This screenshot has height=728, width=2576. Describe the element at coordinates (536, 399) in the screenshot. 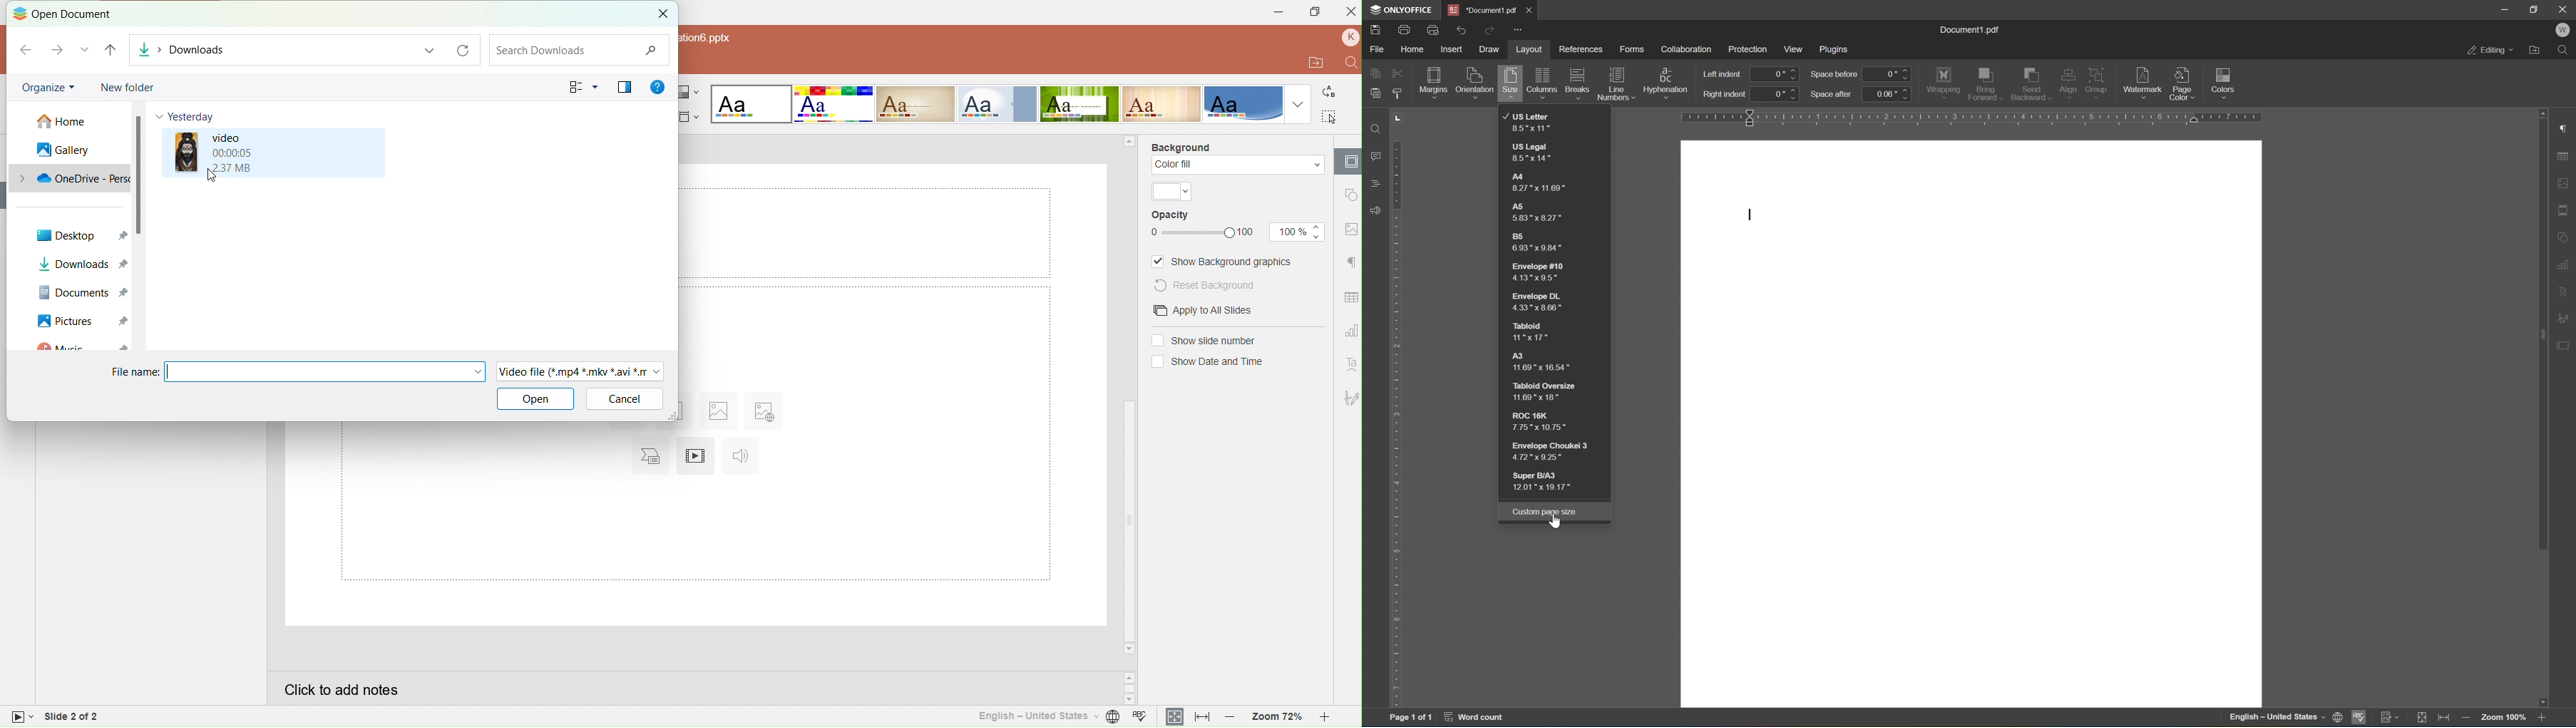

I see `Open` at that location.